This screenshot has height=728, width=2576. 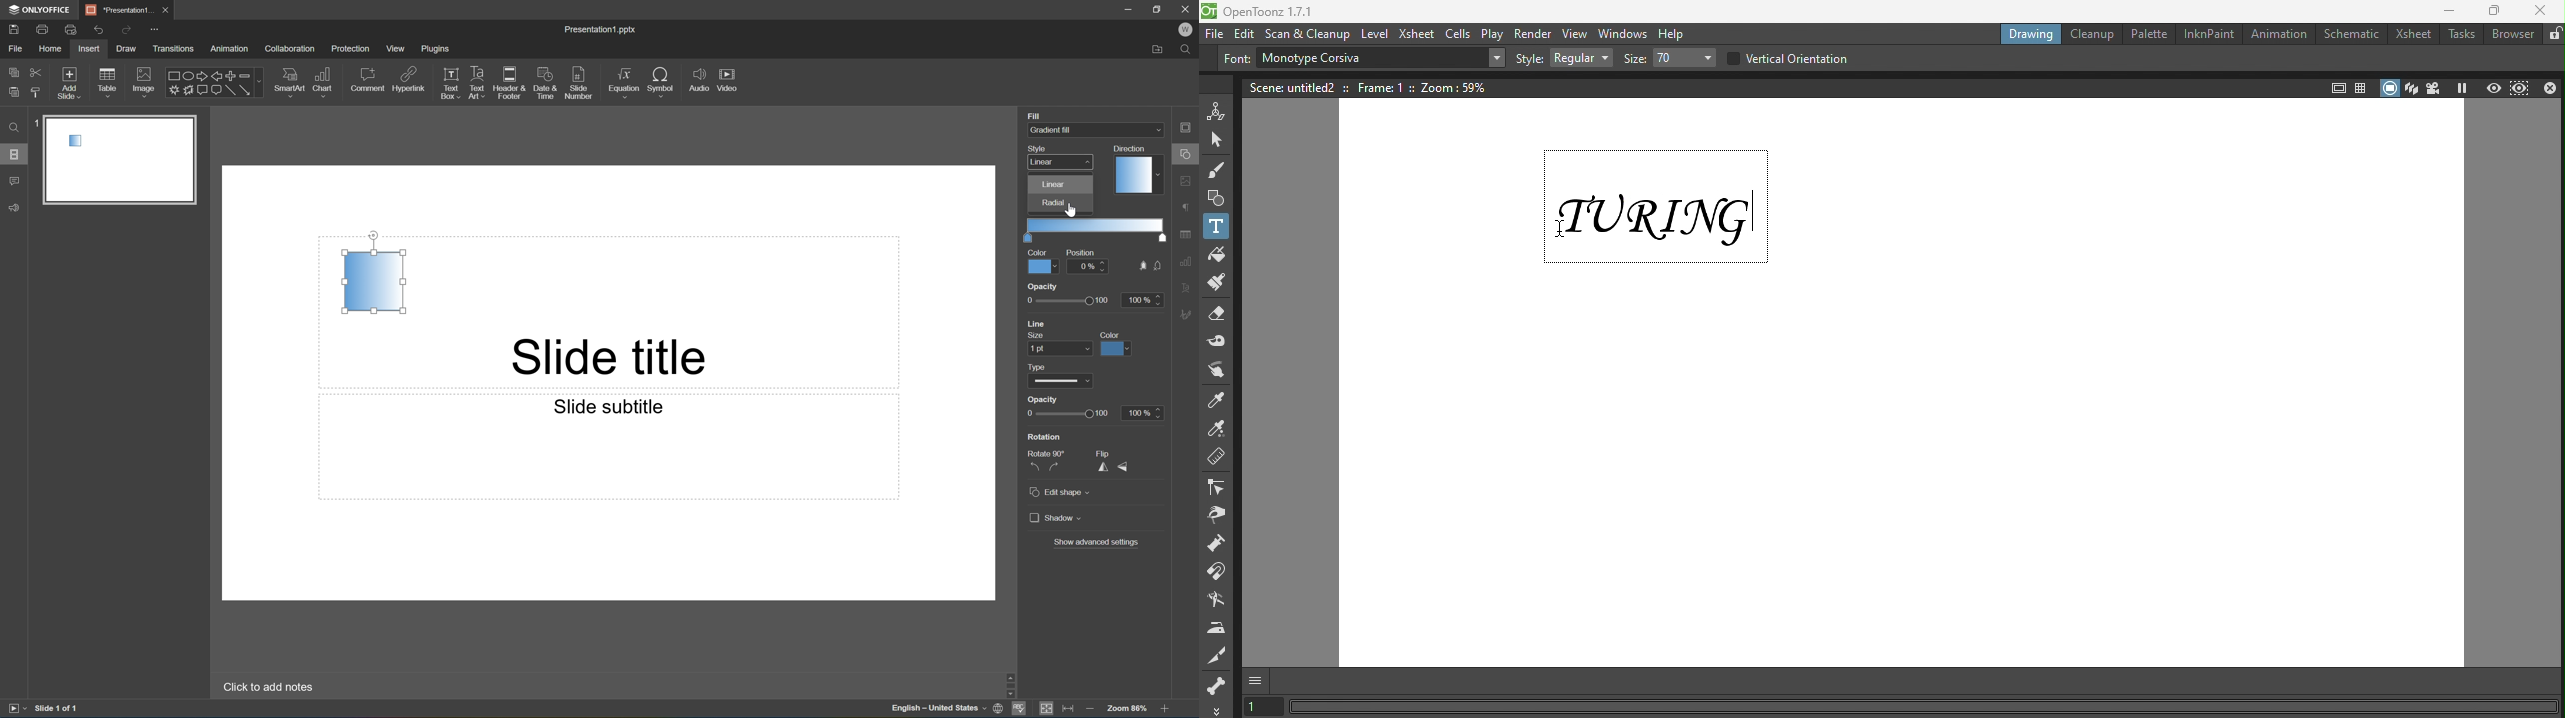 I want to click on Table, so click(x=107, y=82).